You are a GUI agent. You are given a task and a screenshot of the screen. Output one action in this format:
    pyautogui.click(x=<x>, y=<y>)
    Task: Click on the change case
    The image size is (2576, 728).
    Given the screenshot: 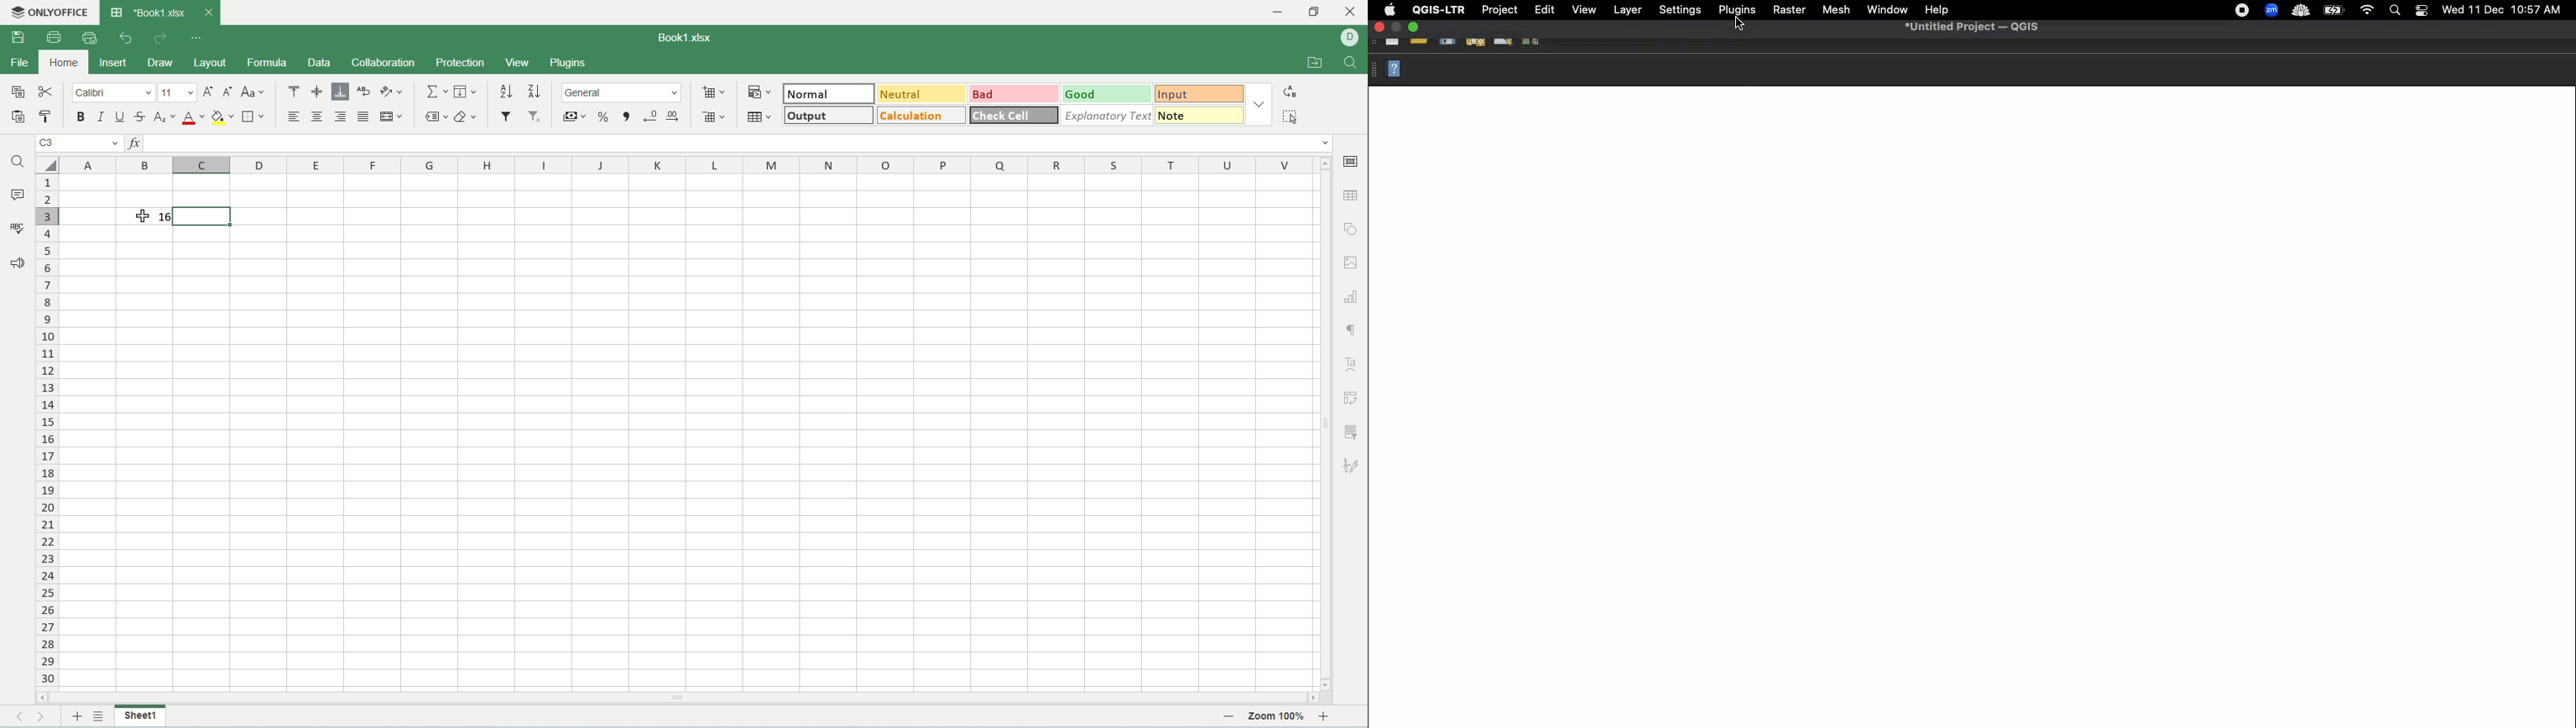 What is the action you would take?
    pyautogui.click(x=254, y=93)
    